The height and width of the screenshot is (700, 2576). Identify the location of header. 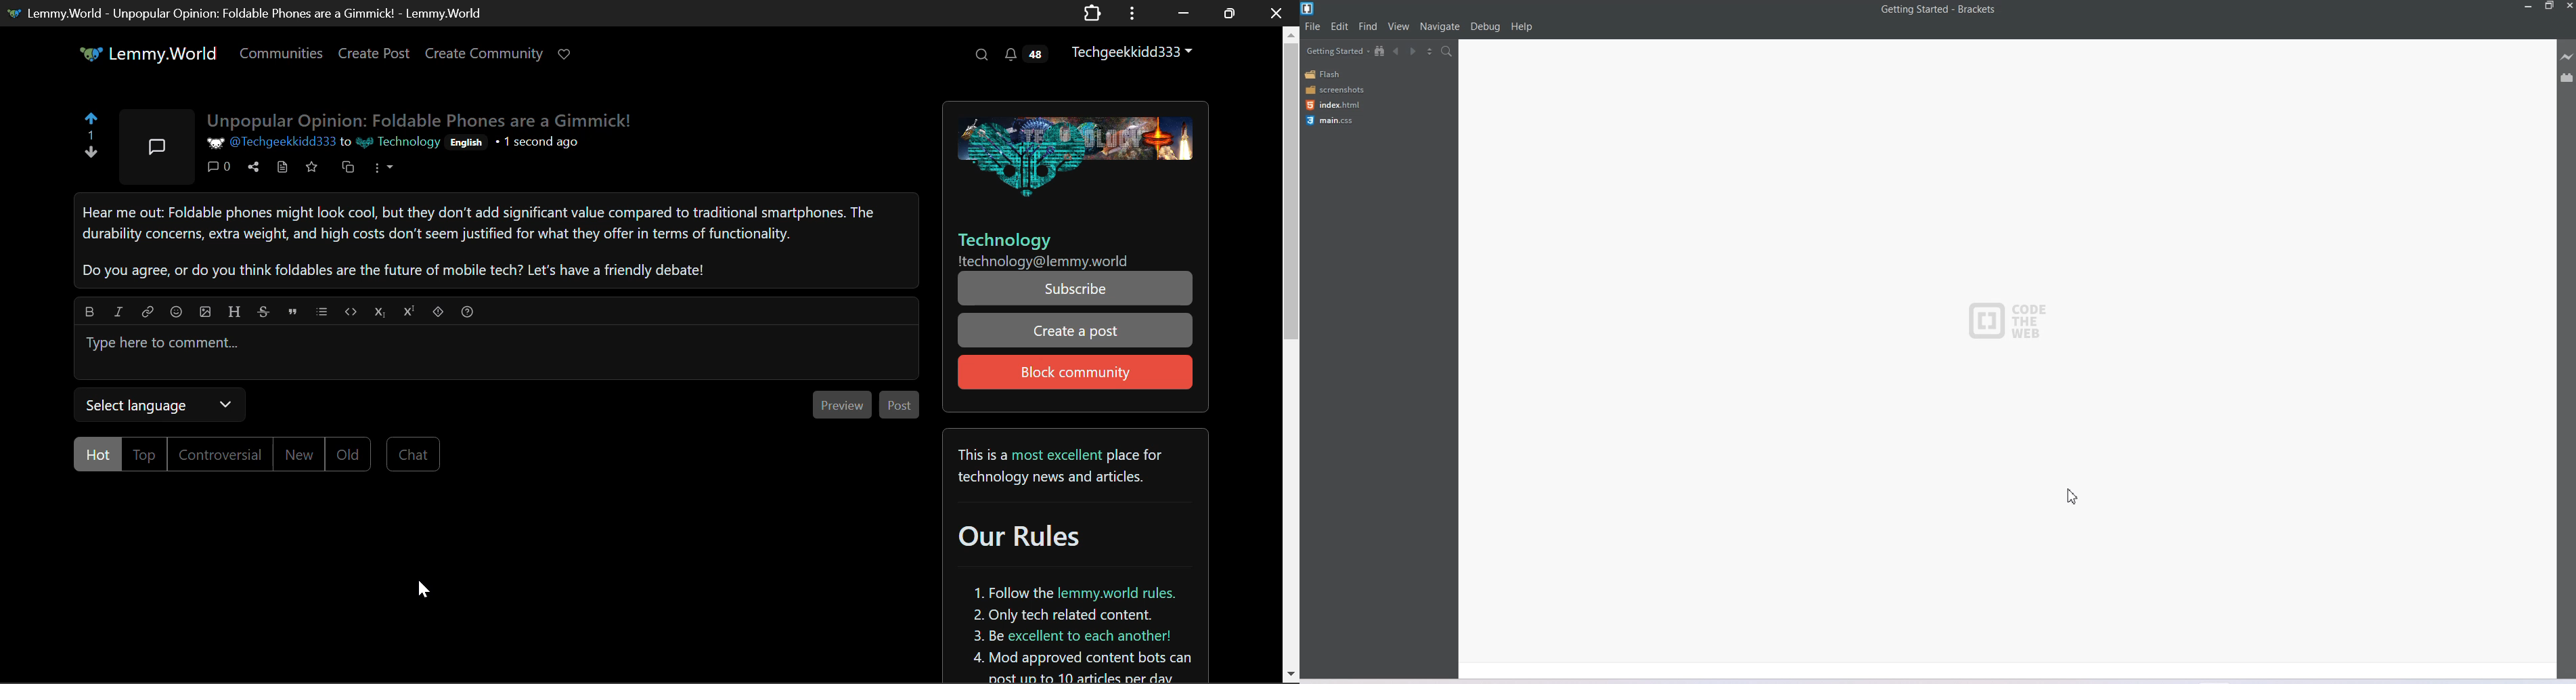
(232, 309).